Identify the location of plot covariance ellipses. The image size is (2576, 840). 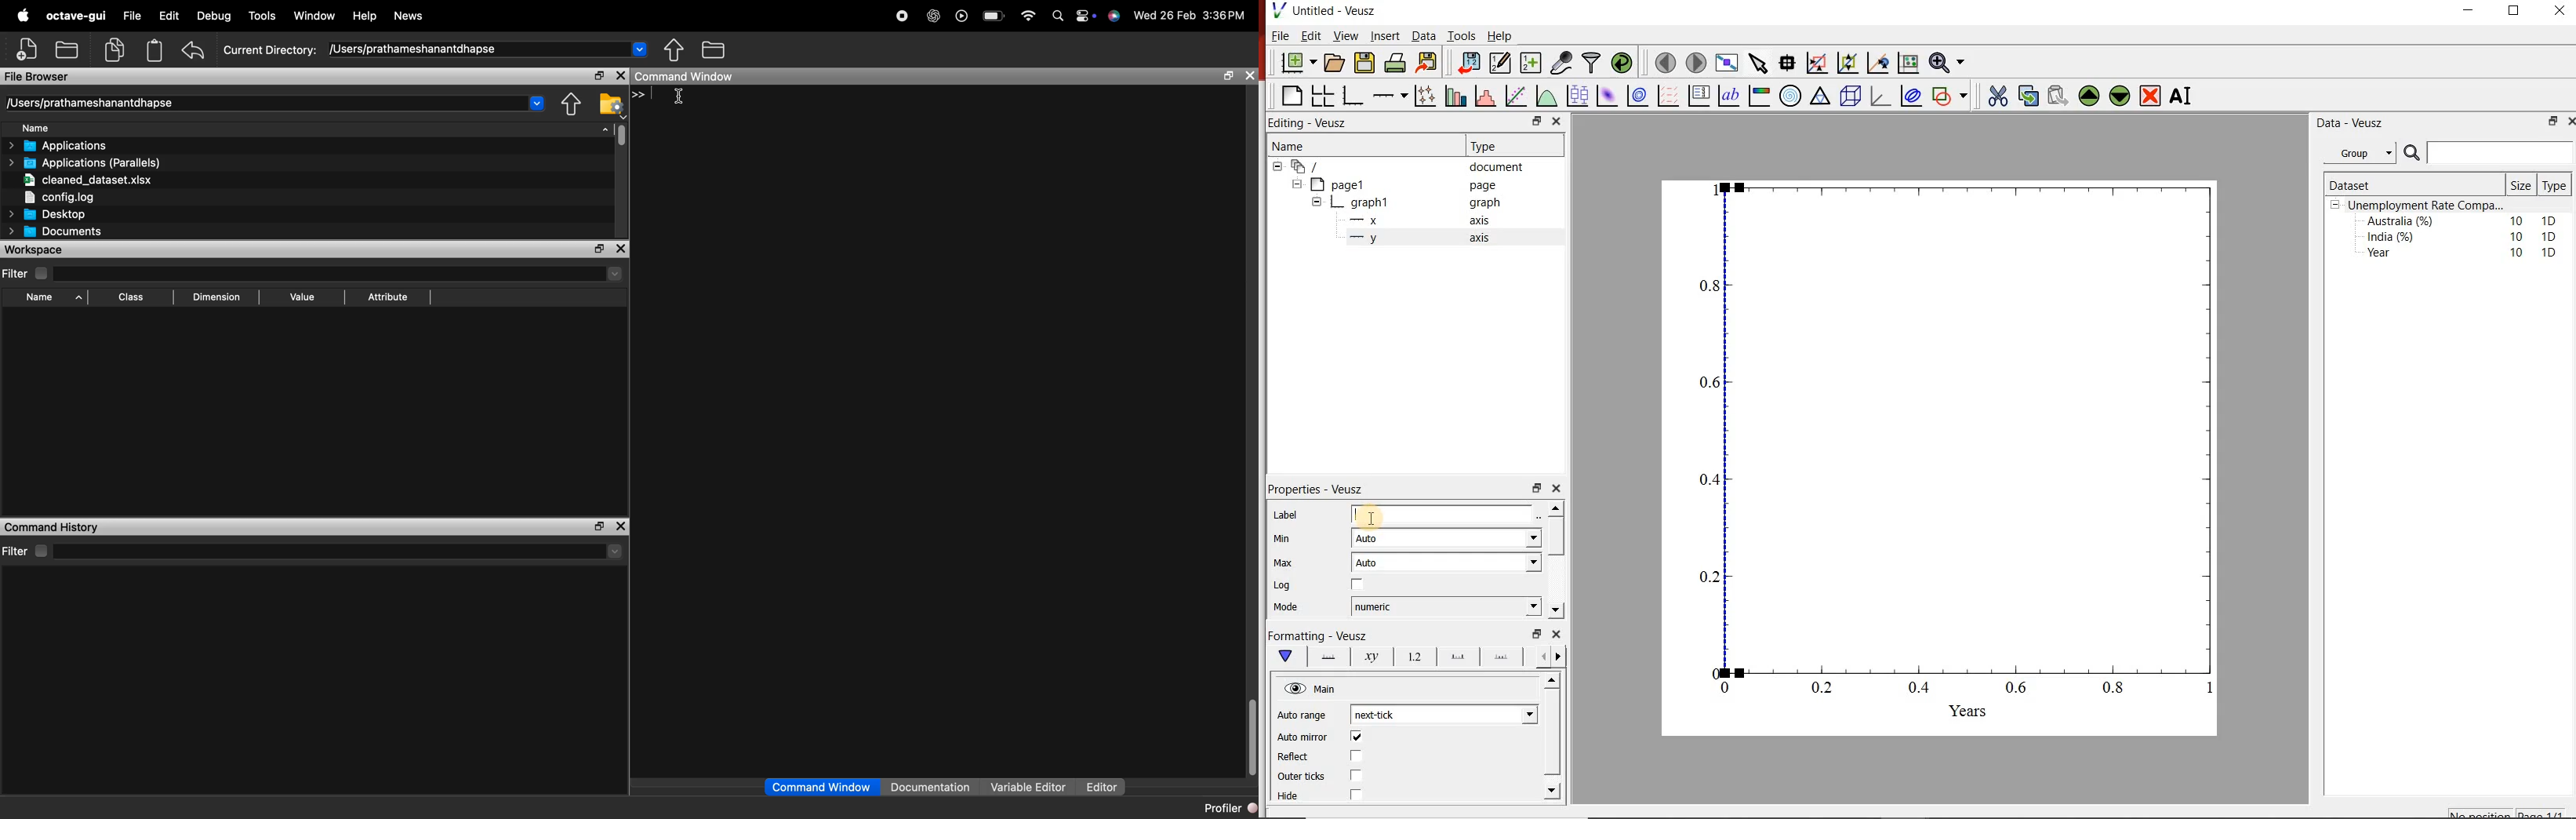
(1912, 96).